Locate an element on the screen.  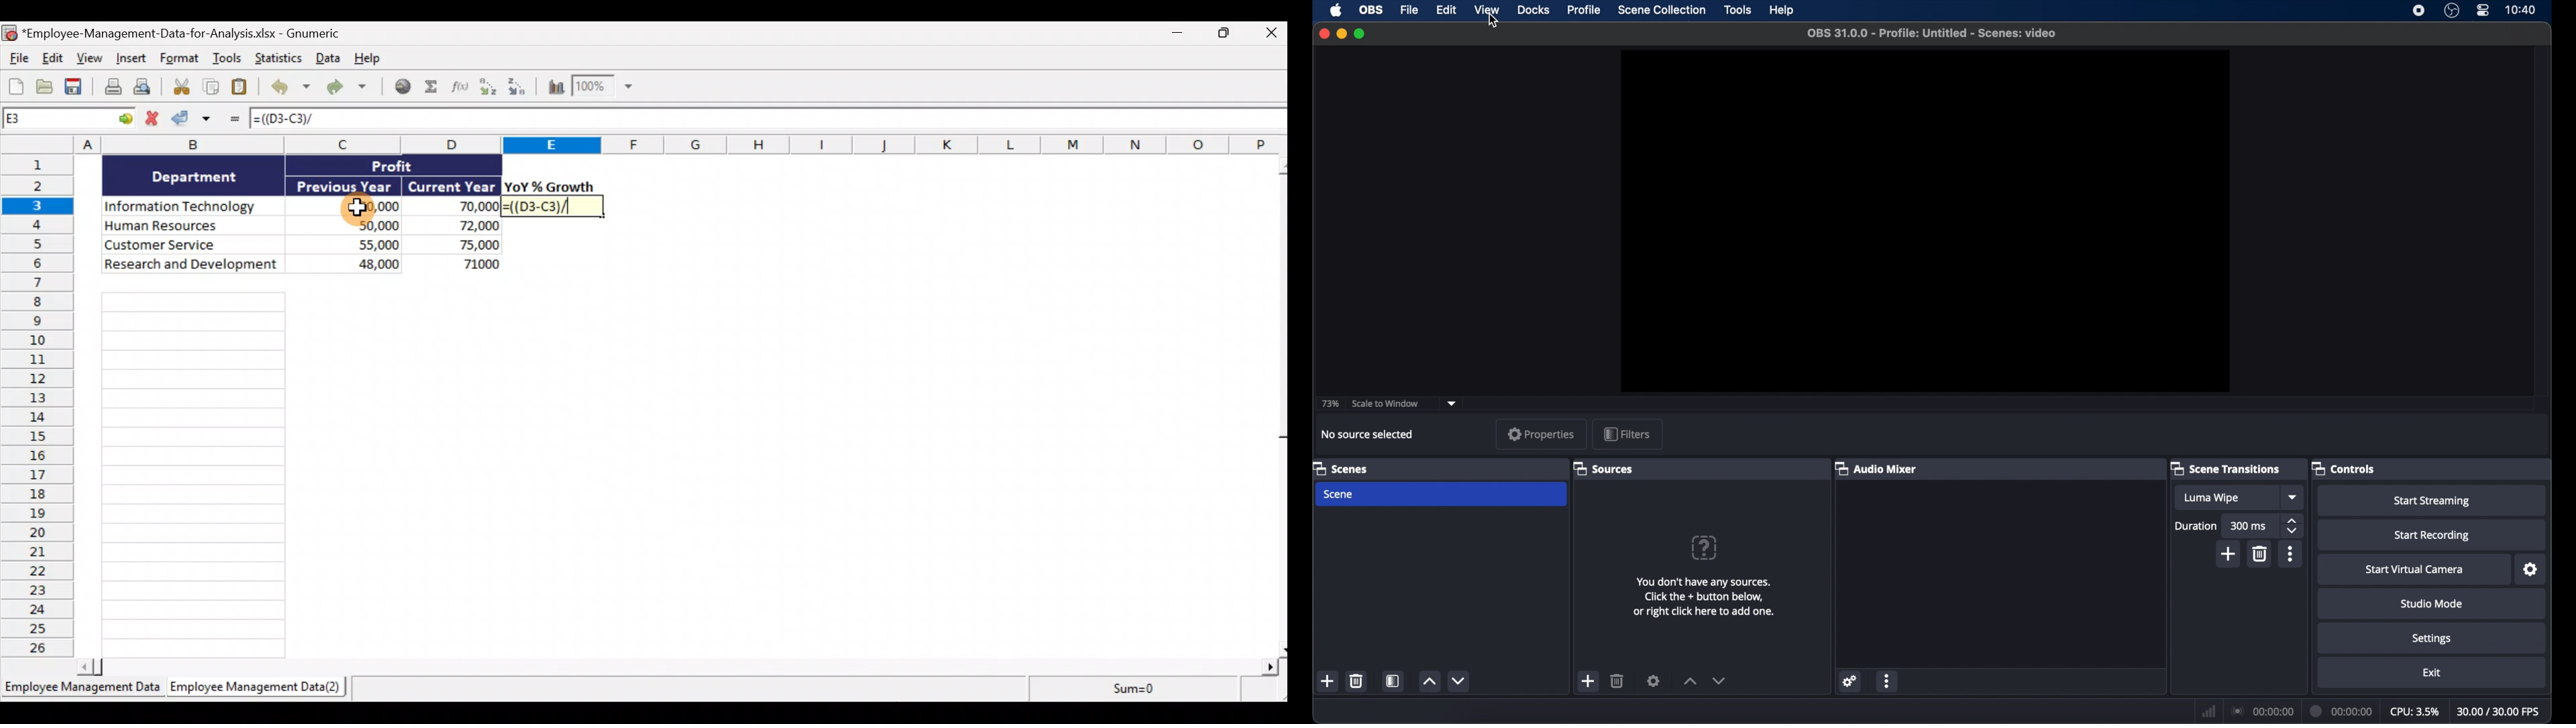
Save the current workbook is located at coordinates (76, 88).